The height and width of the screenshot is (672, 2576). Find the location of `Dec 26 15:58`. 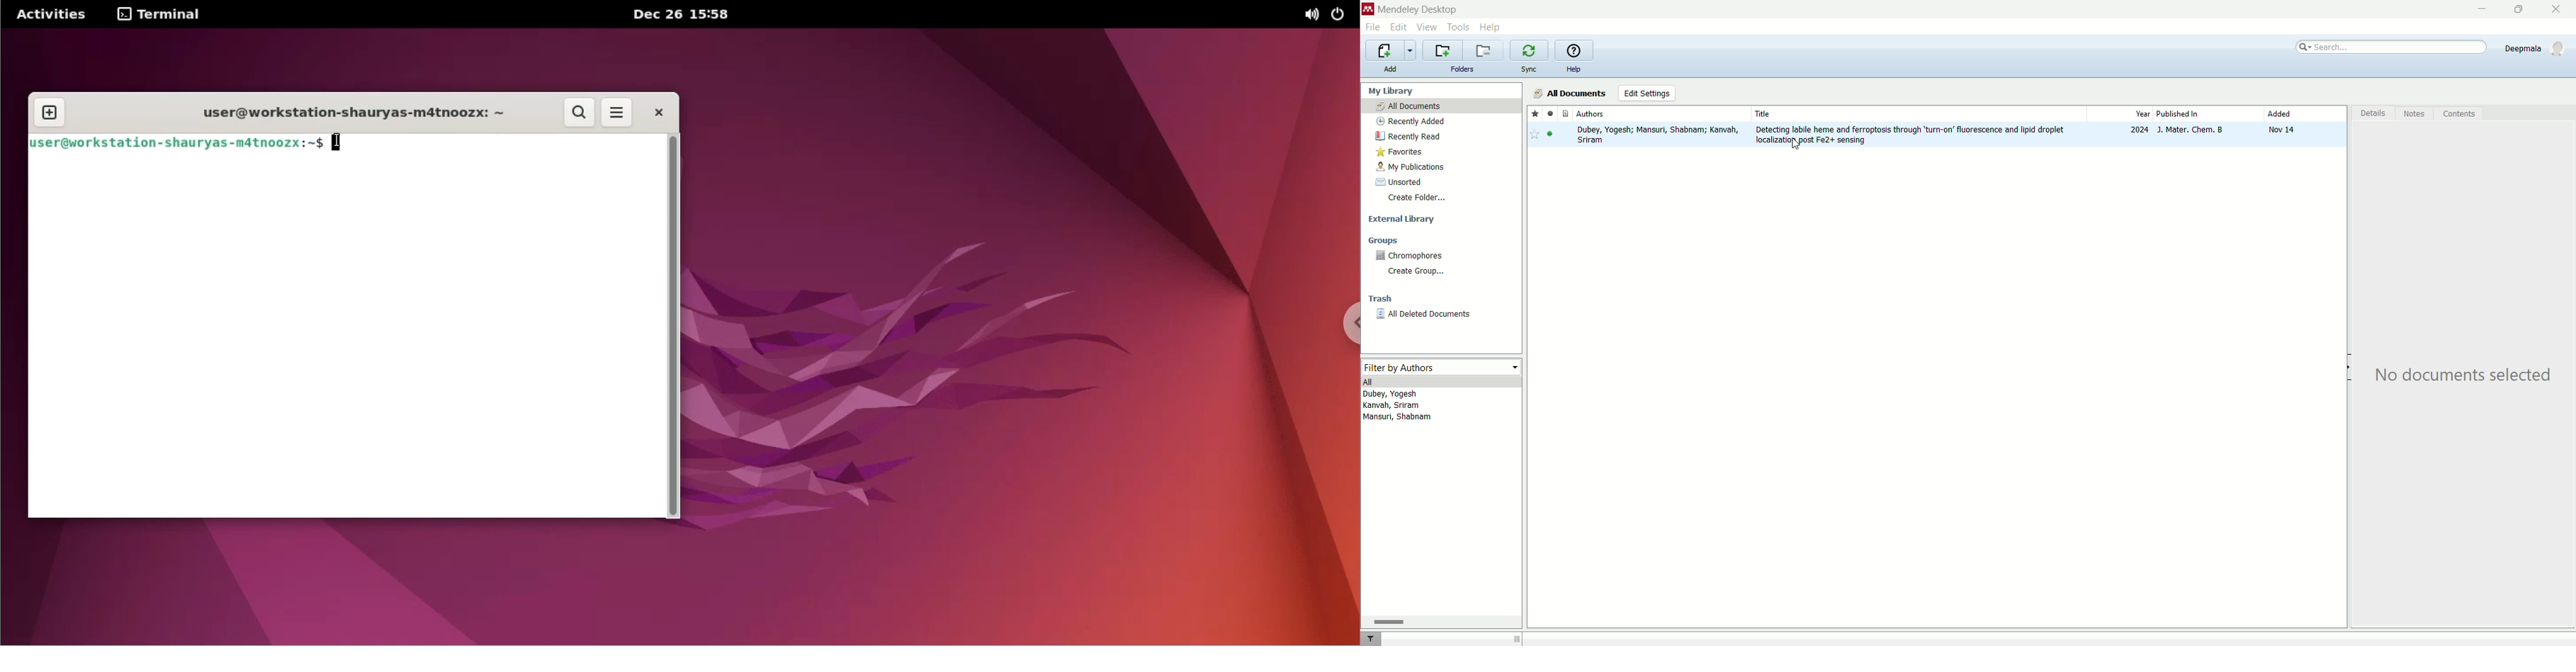

Dec 26 15:58 is located at coordinates (682, 16).